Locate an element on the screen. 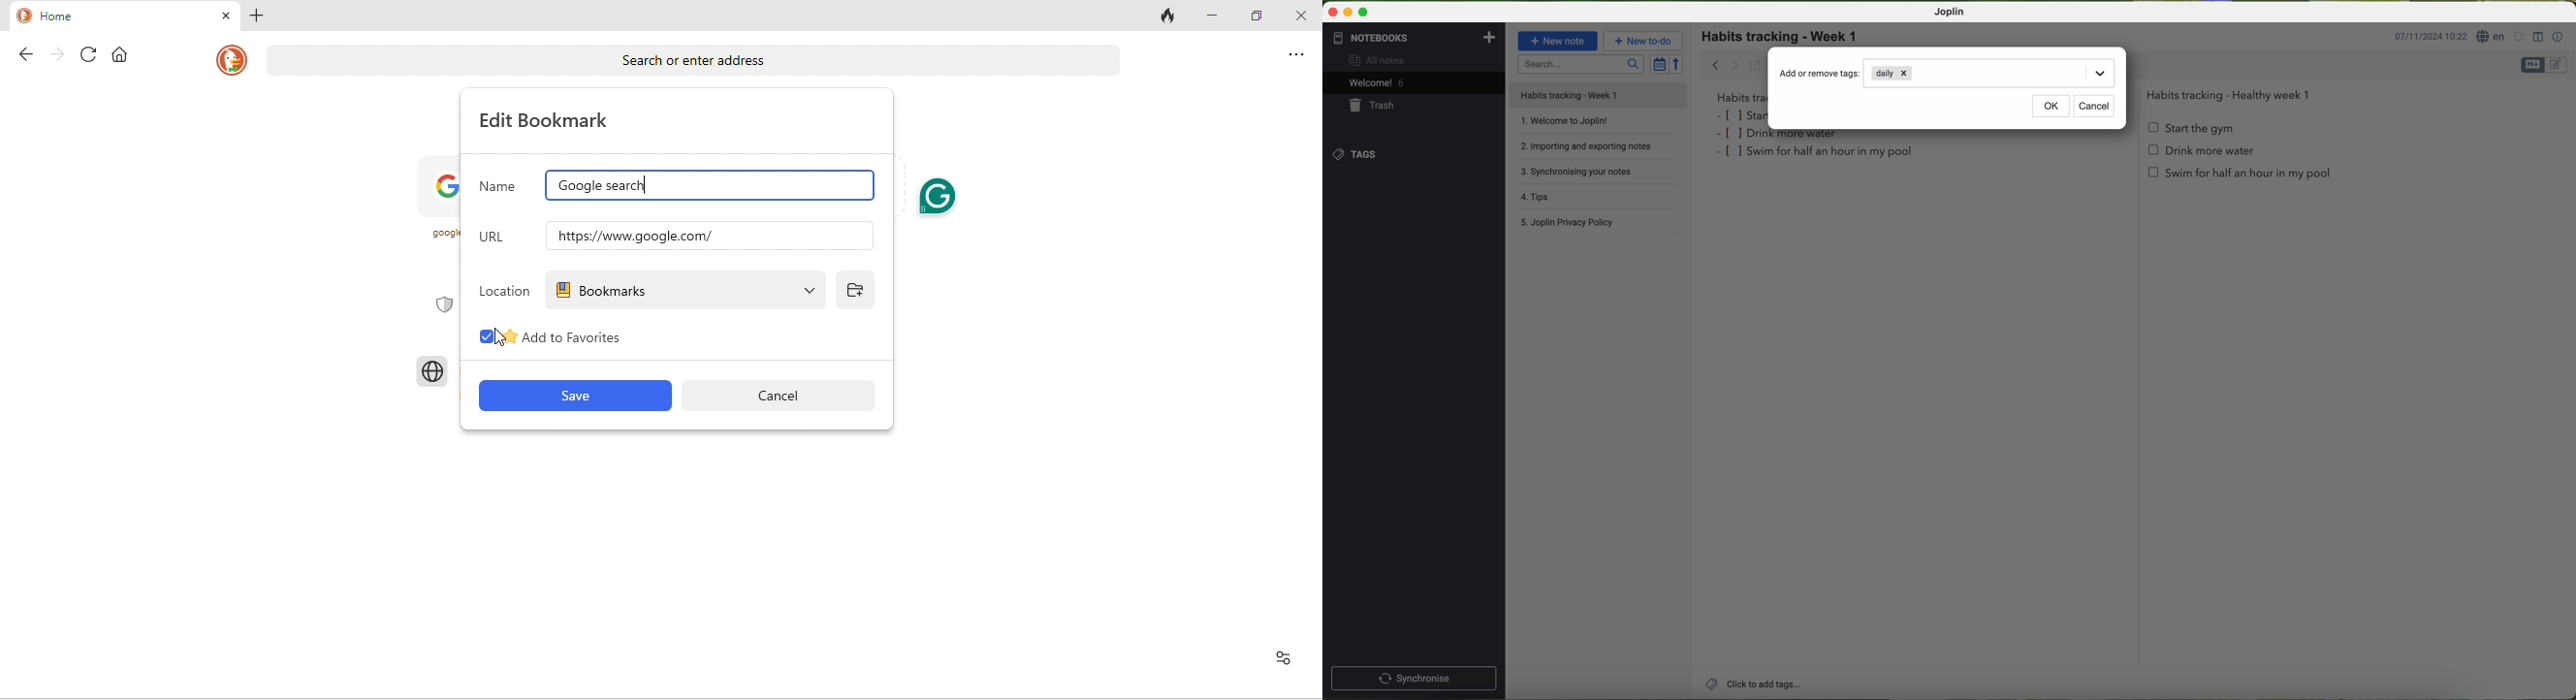 The width and height of the screenshot is (2576, 700). reverse sort order is located at coordinates (1677, 63).